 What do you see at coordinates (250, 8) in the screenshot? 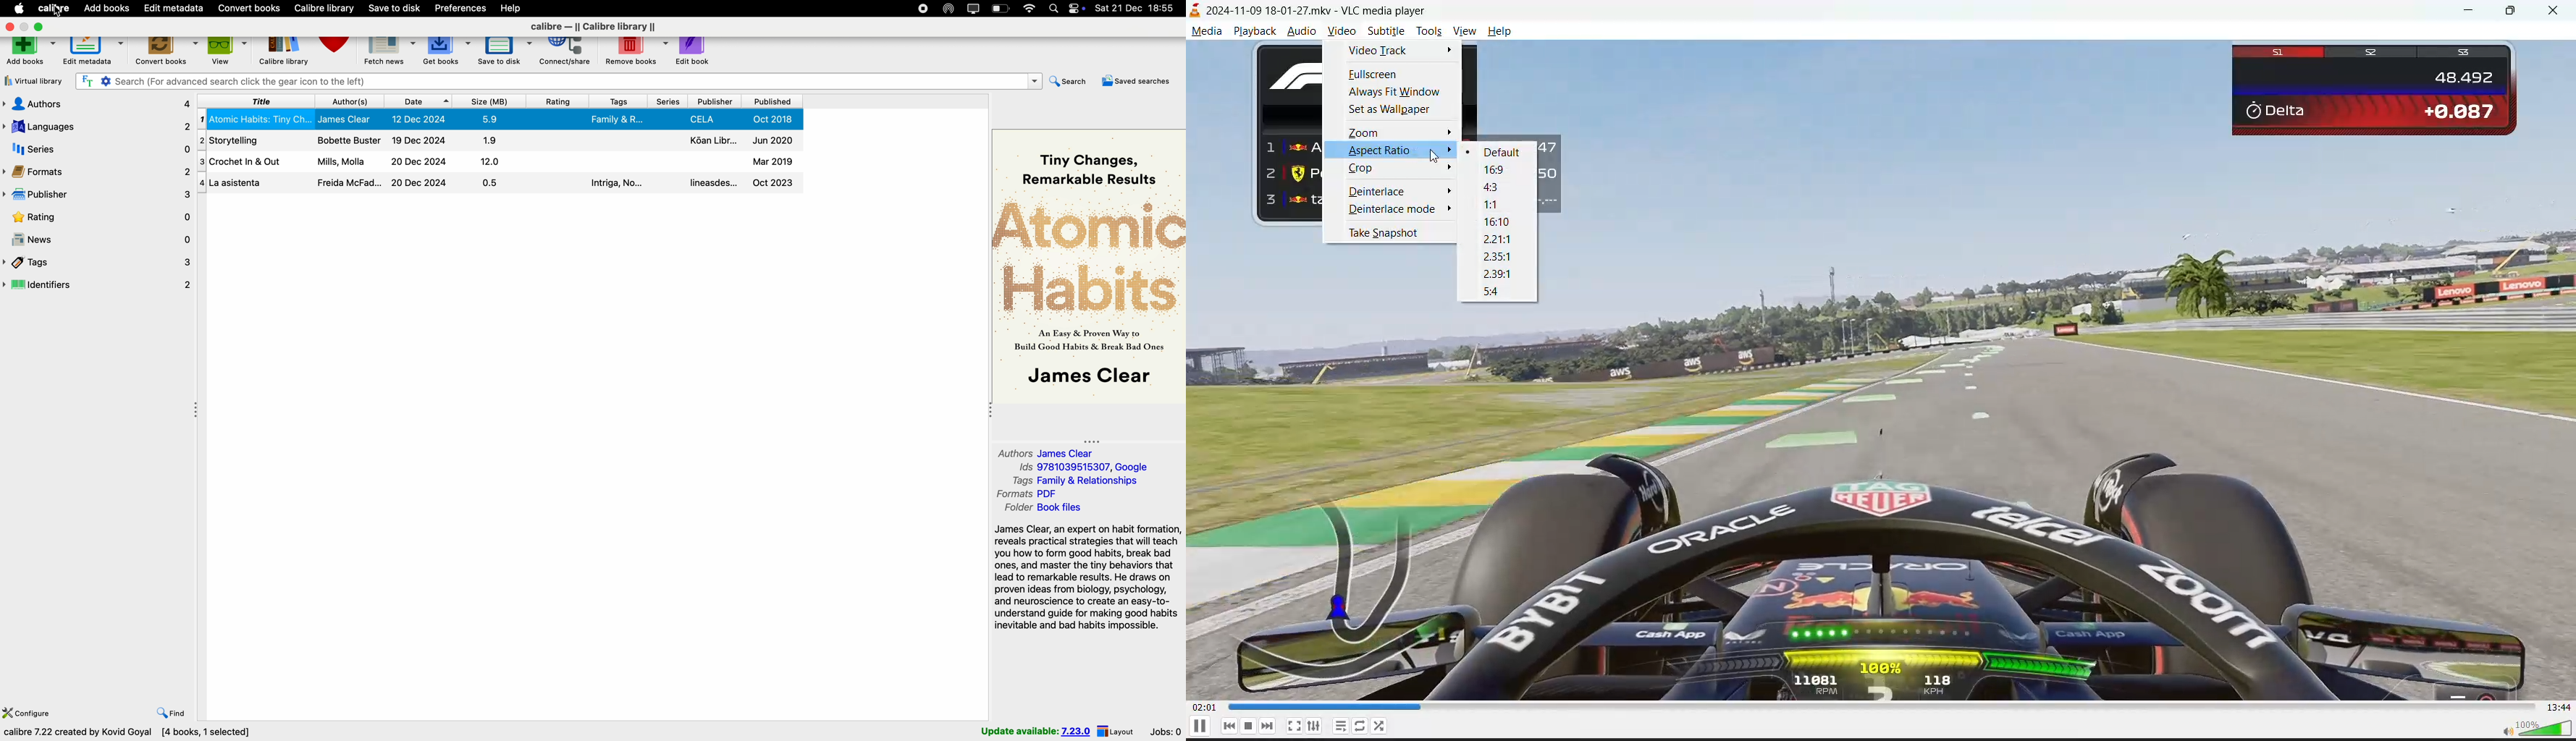
I see `convert books` at bounding box center [250, 8].